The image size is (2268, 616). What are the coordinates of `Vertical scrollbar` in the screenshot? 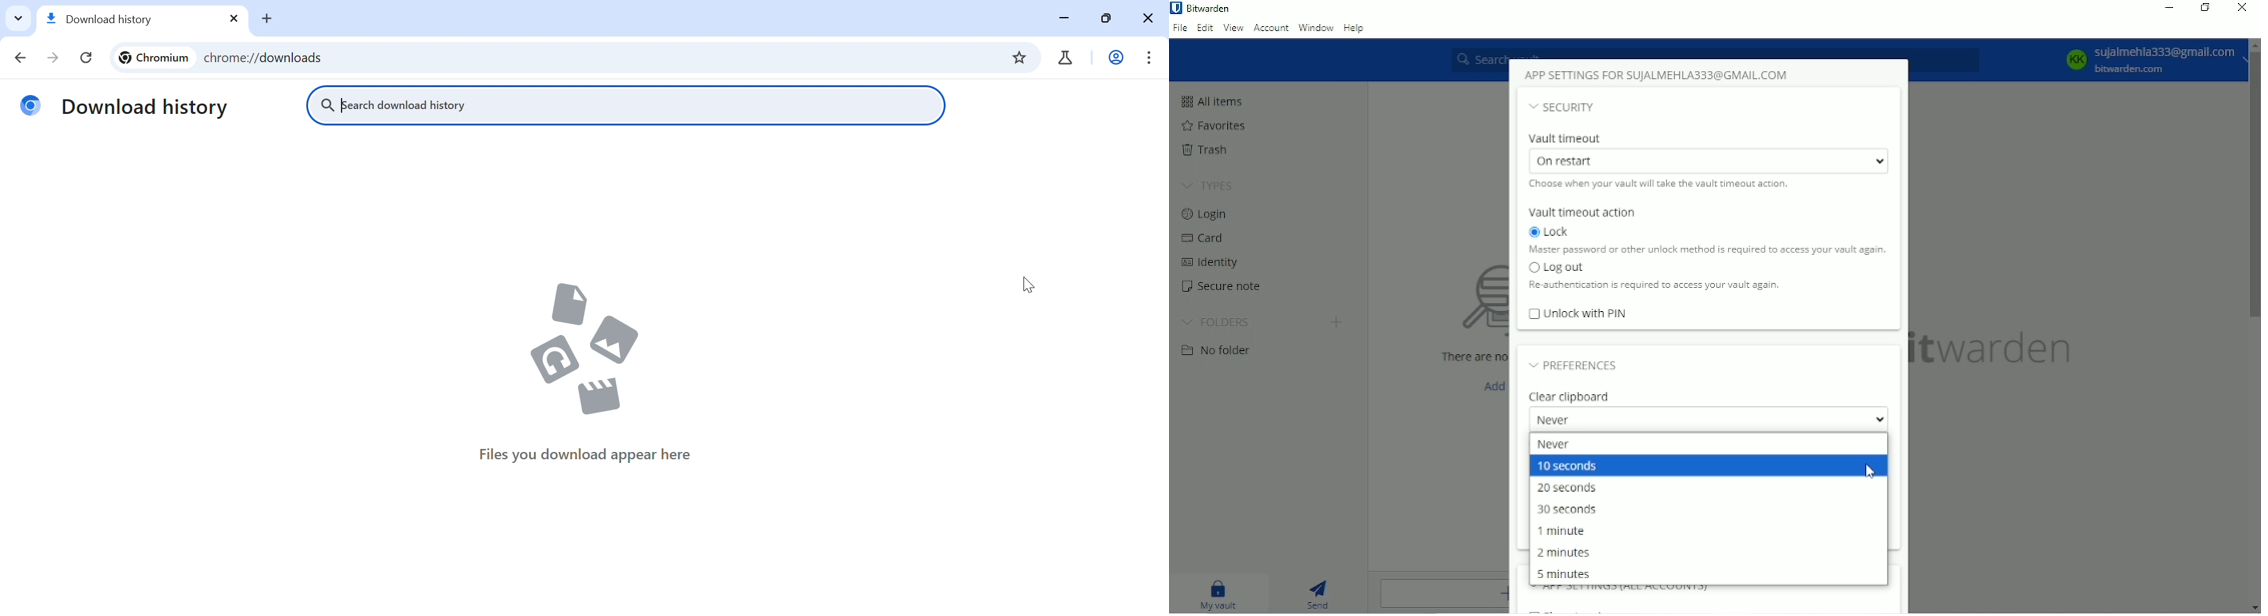 It's located at (2253, 185).